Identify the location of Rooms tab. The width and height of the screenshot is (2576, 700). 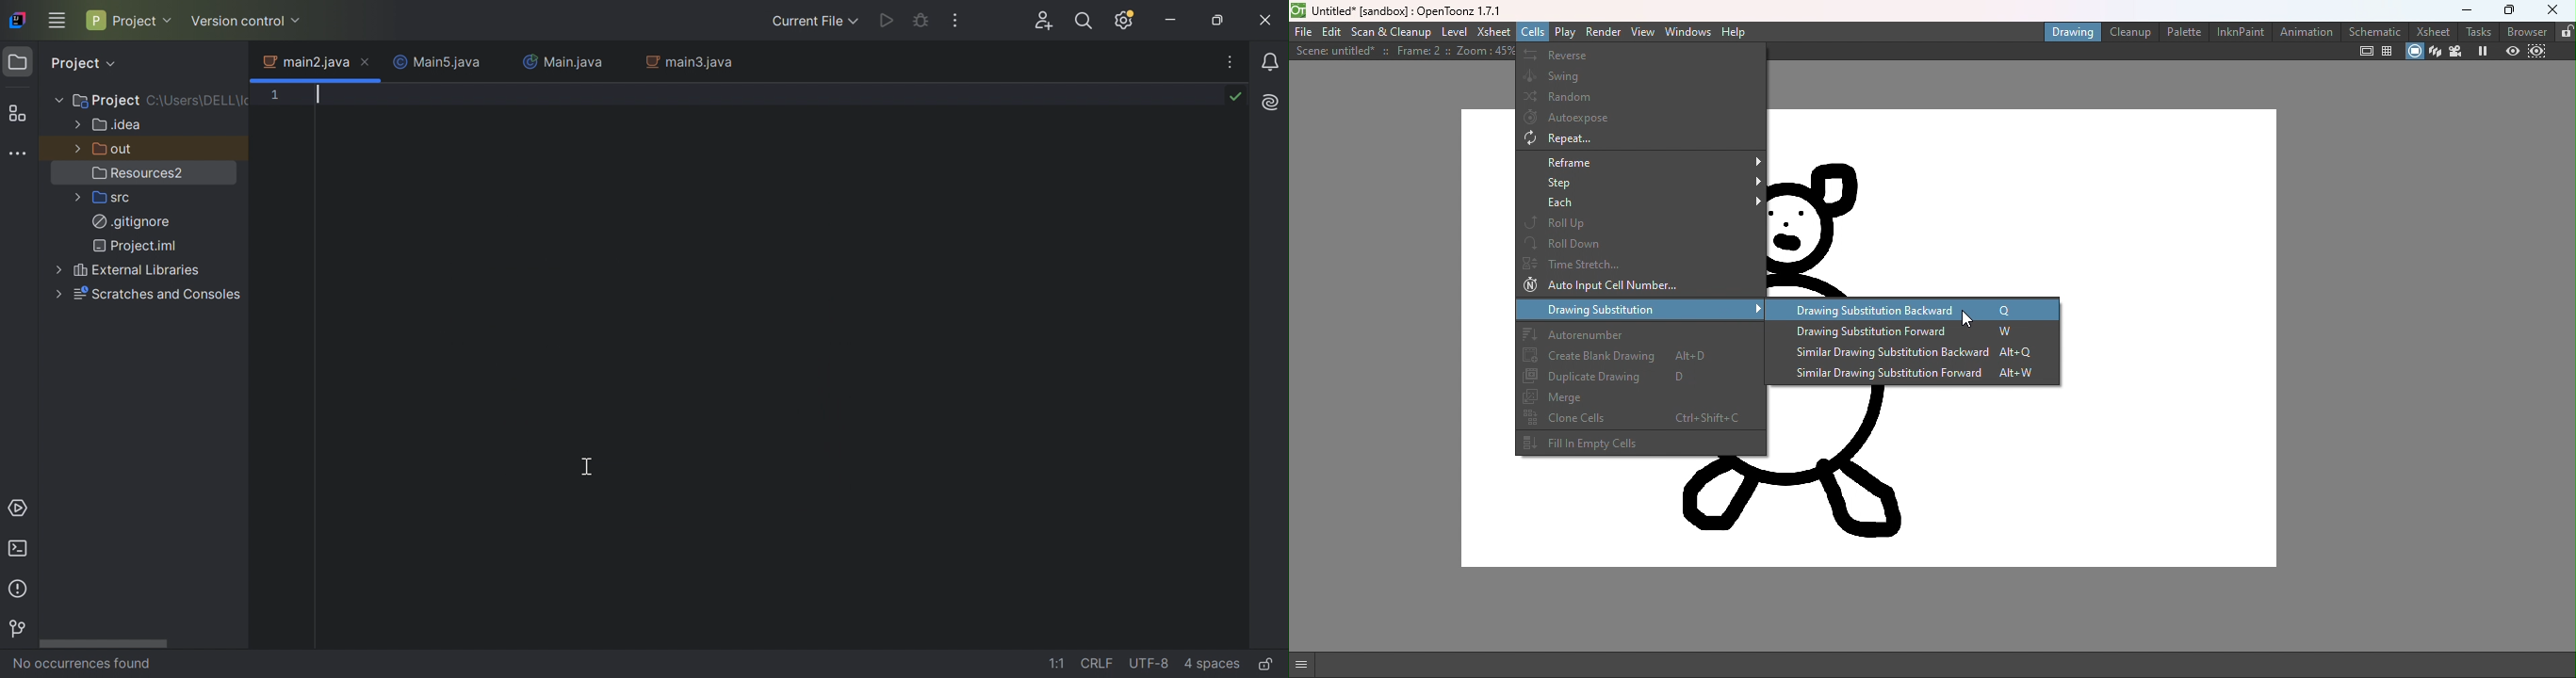
(2566, 31).